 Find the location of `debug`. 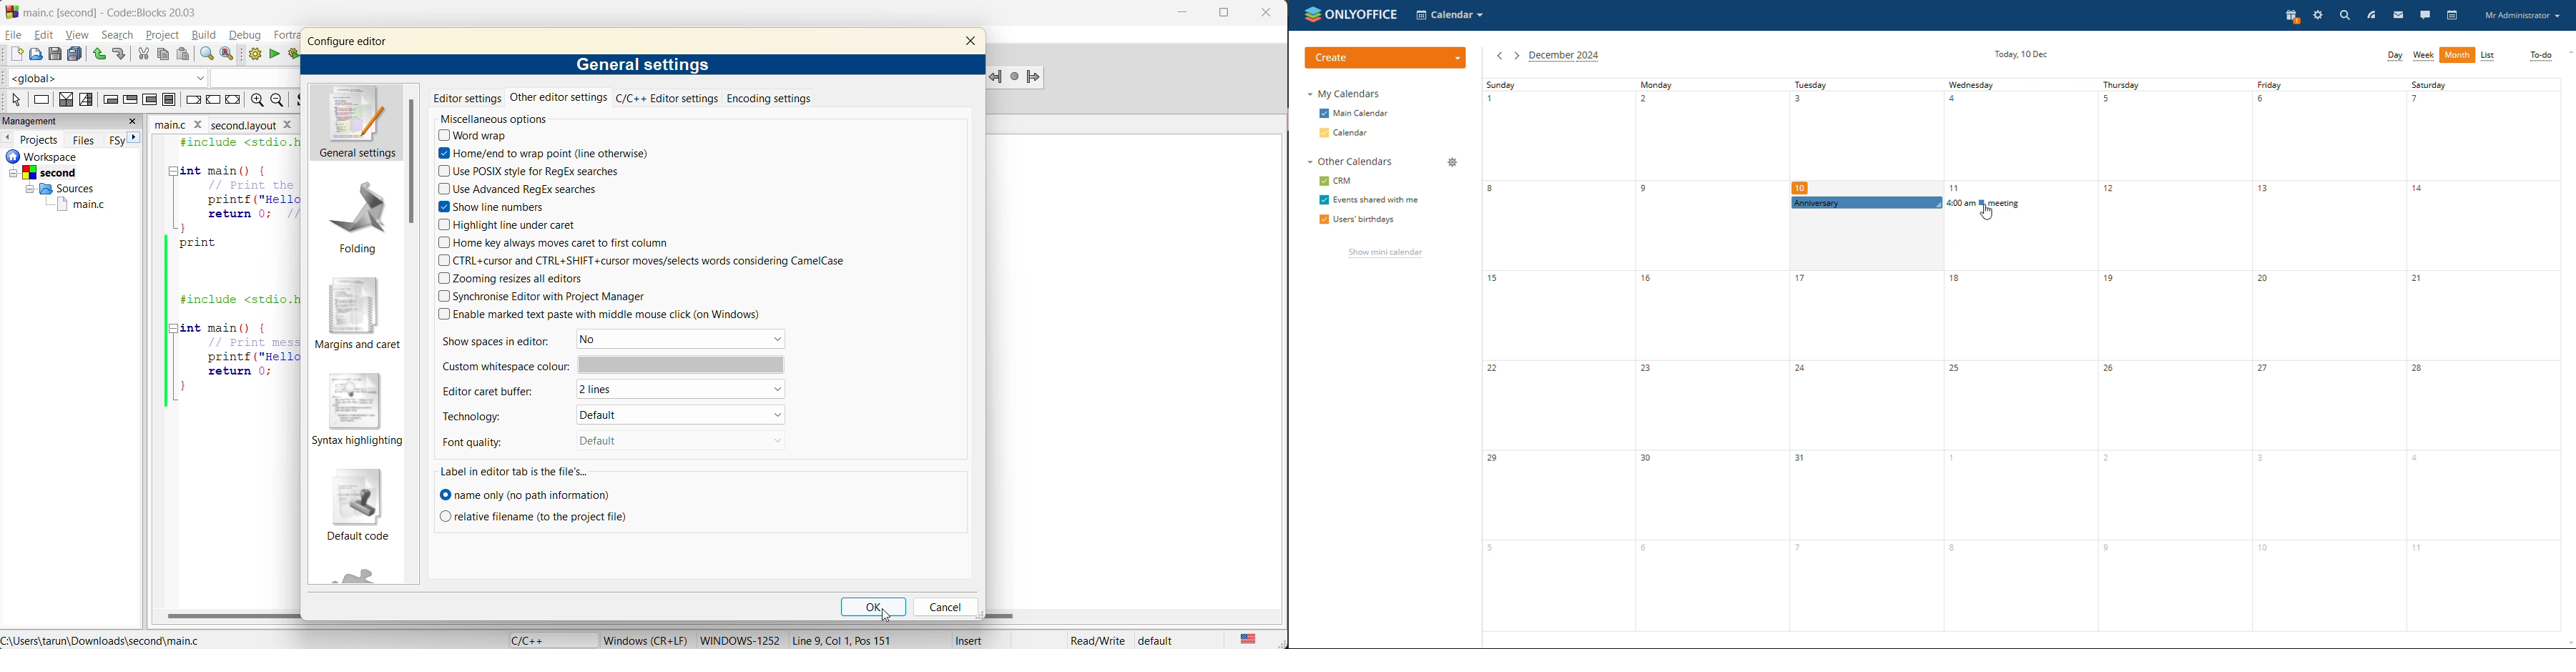

debug is located at coordinates (249, 36).